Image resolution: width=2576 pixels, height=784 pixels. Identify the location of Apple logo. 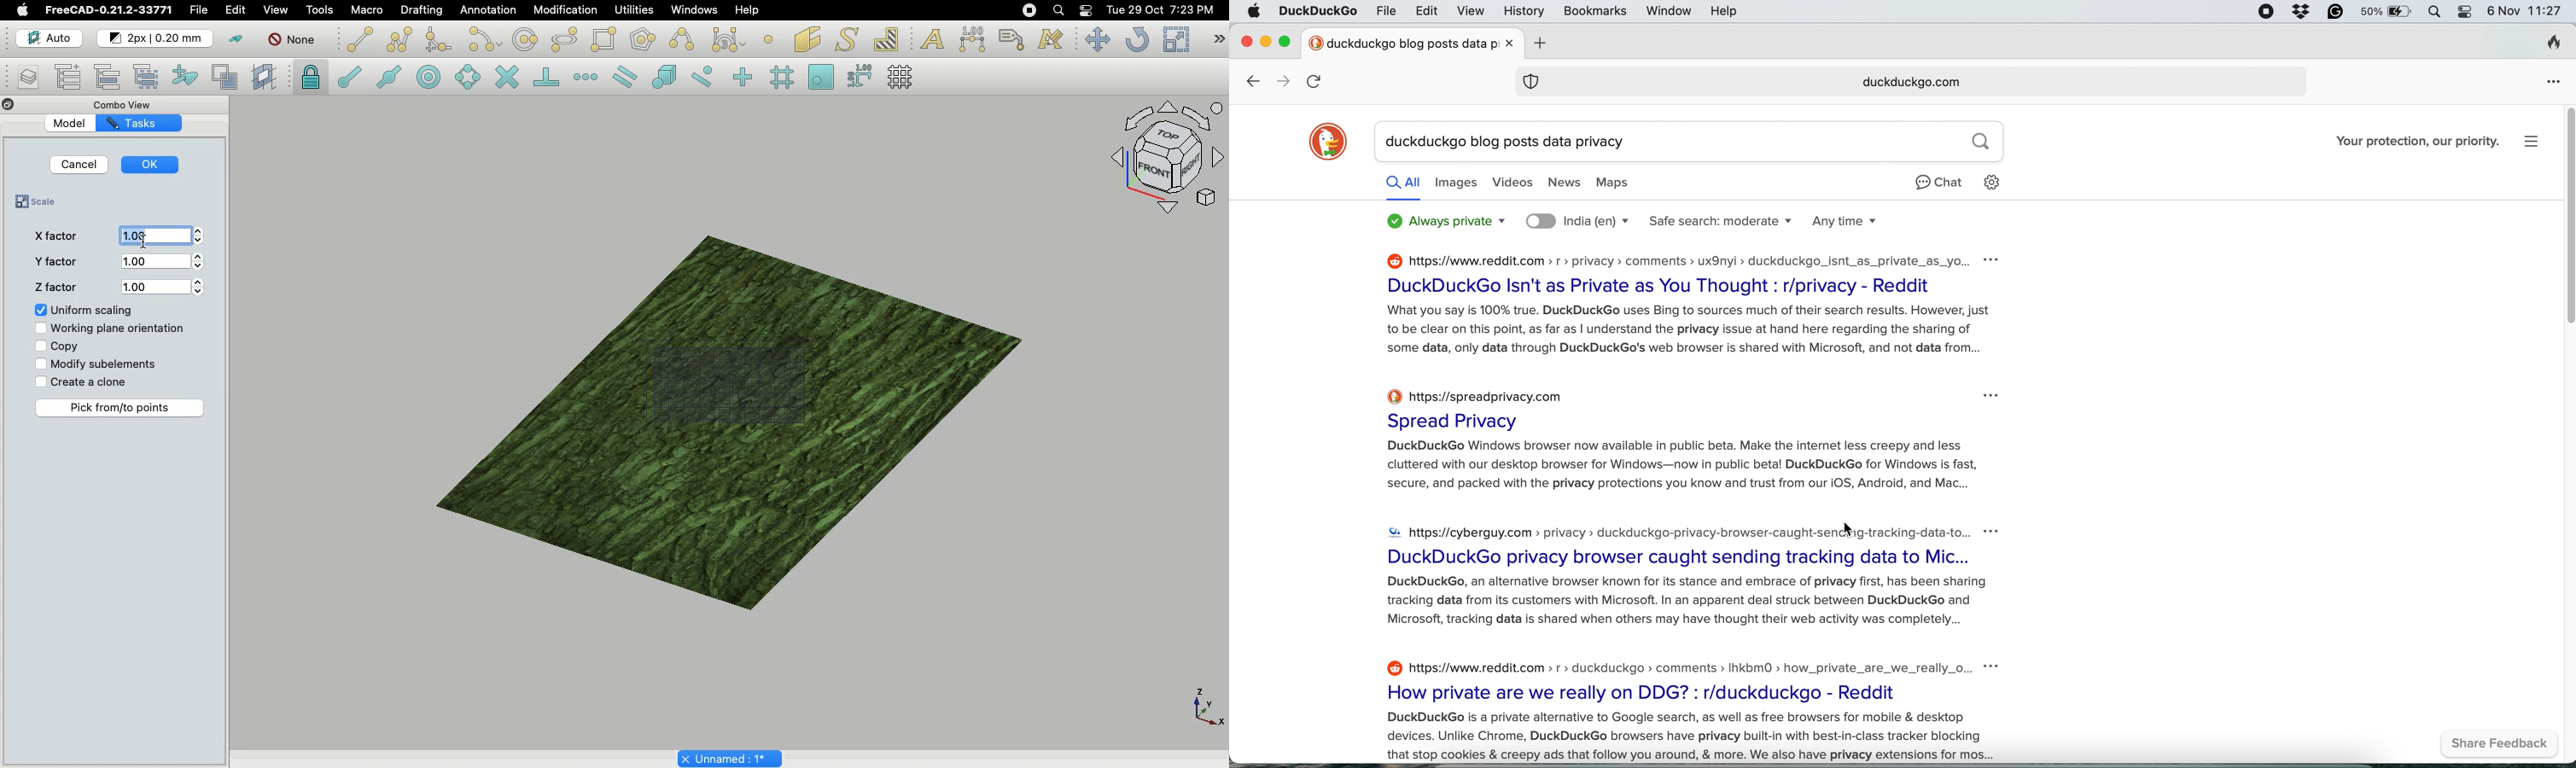
(22, 9).